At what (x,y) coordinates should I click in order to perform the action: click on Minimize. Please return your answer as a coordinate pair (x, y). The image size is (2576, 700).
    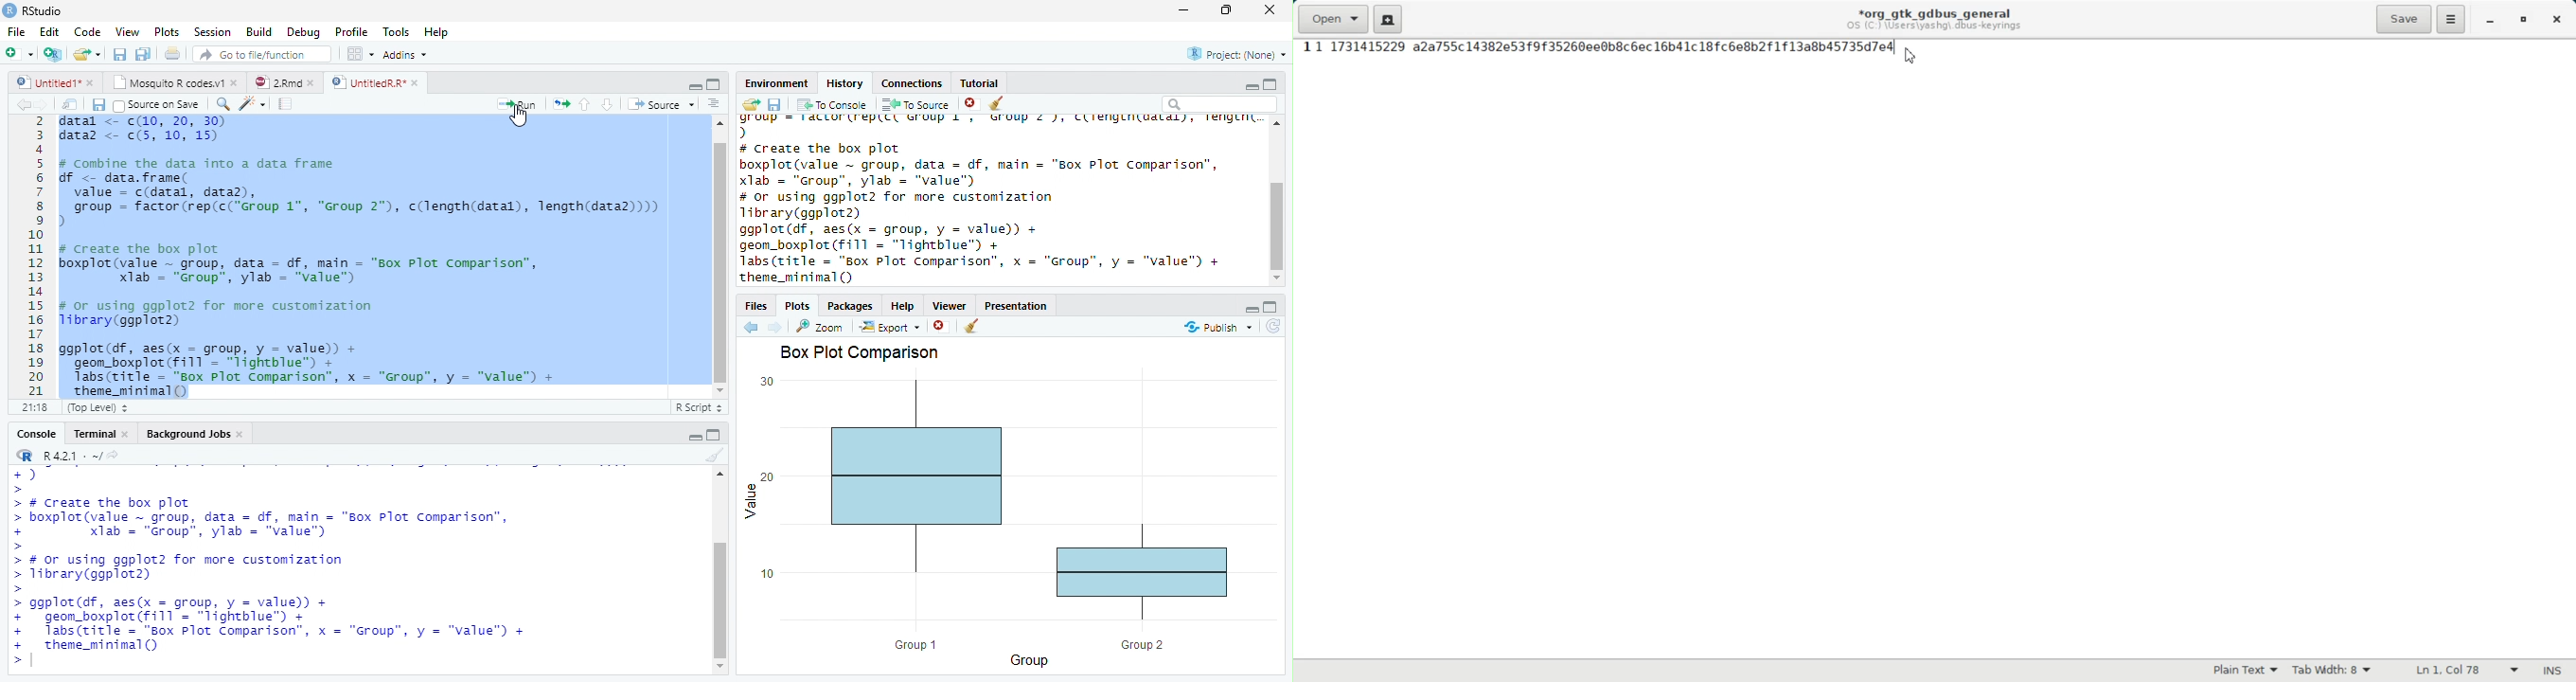
    Looking at the image, I should click on (1251, 87).